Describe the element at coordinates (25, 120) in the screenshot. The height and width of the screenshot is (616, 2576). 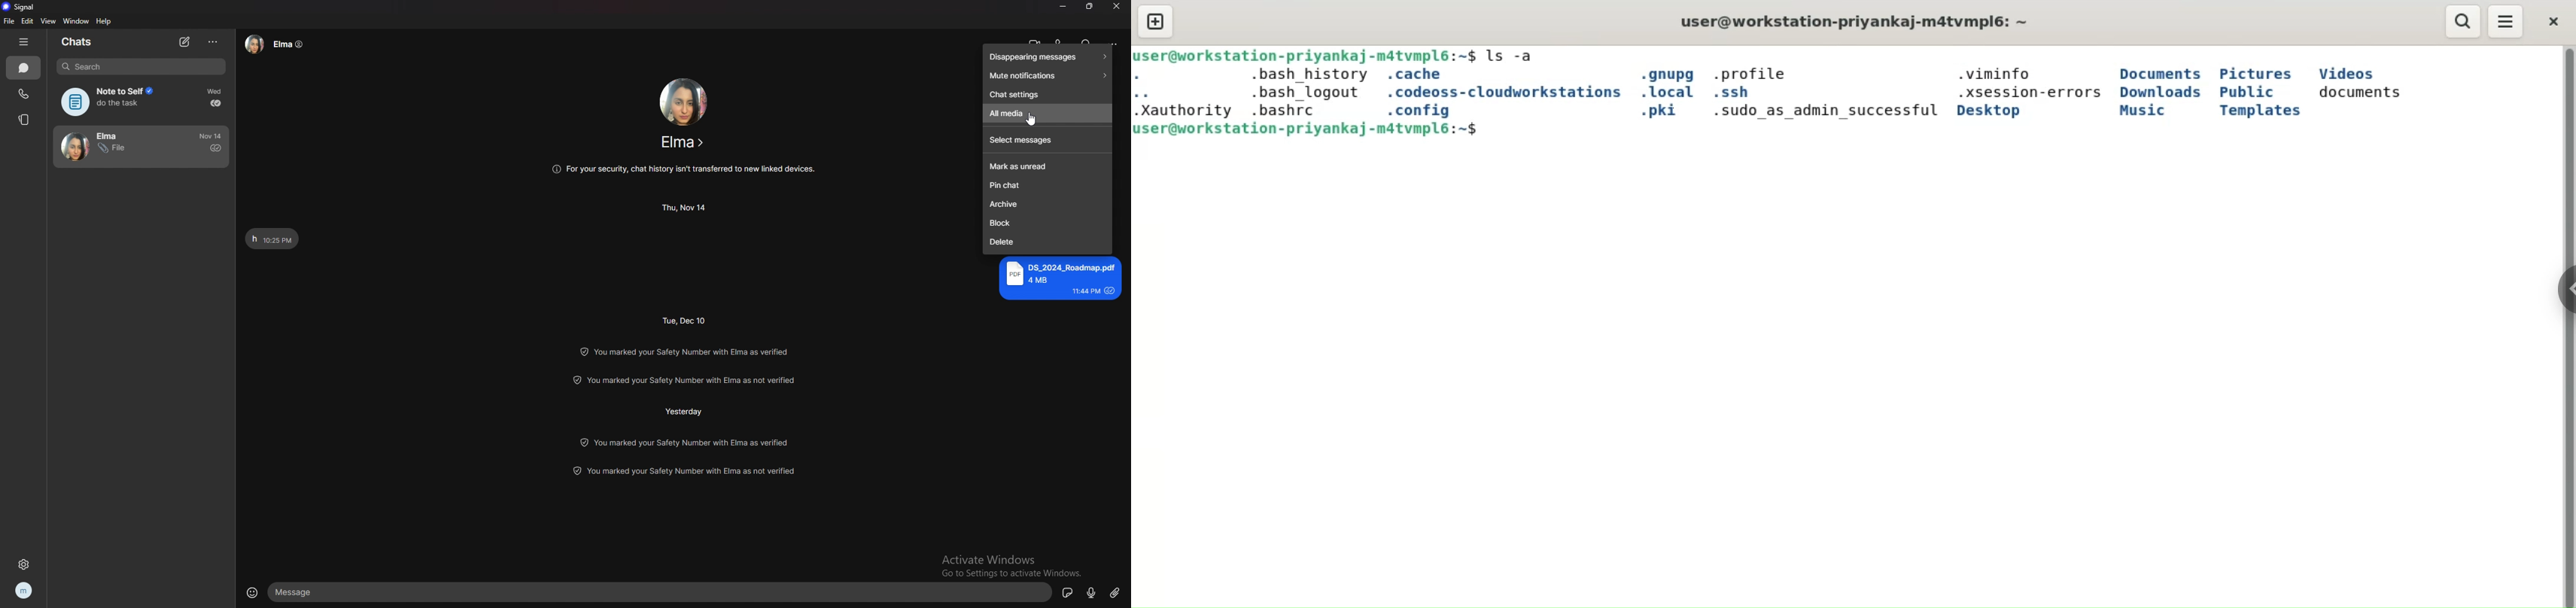
I see `stories` at that location.